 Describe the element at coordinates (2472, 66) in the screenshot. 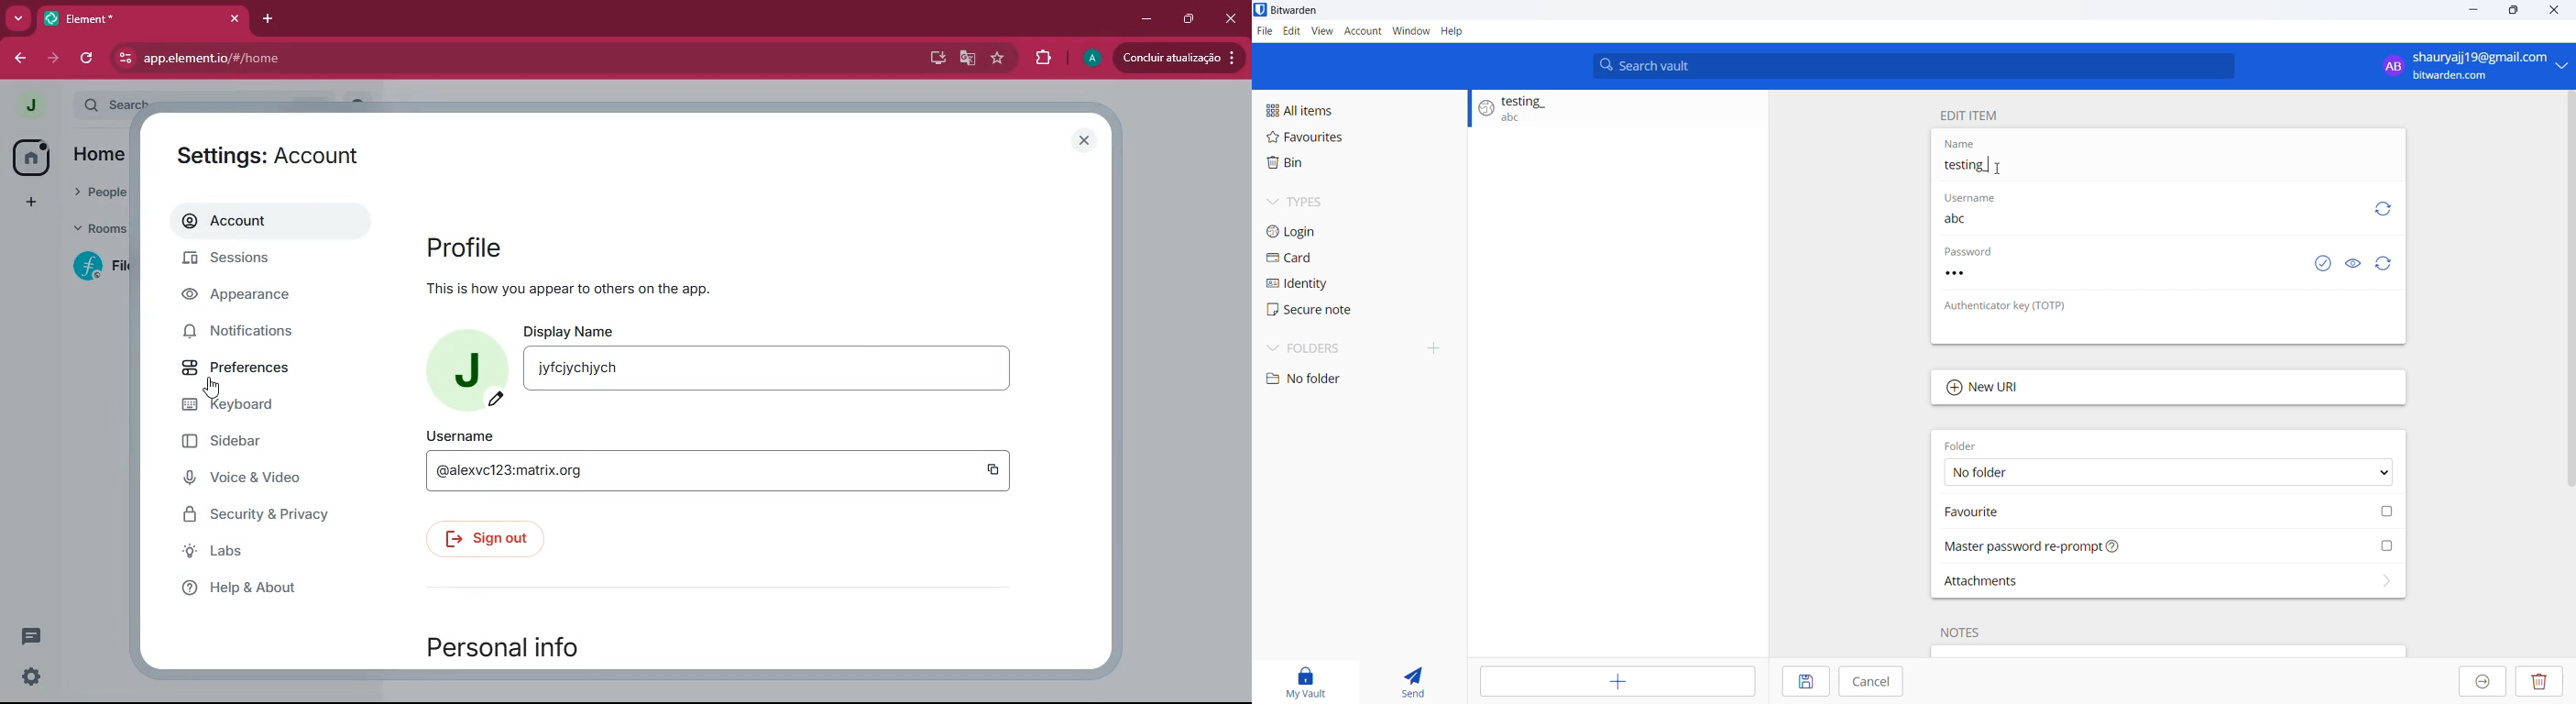

I see `Login account email` at that location.